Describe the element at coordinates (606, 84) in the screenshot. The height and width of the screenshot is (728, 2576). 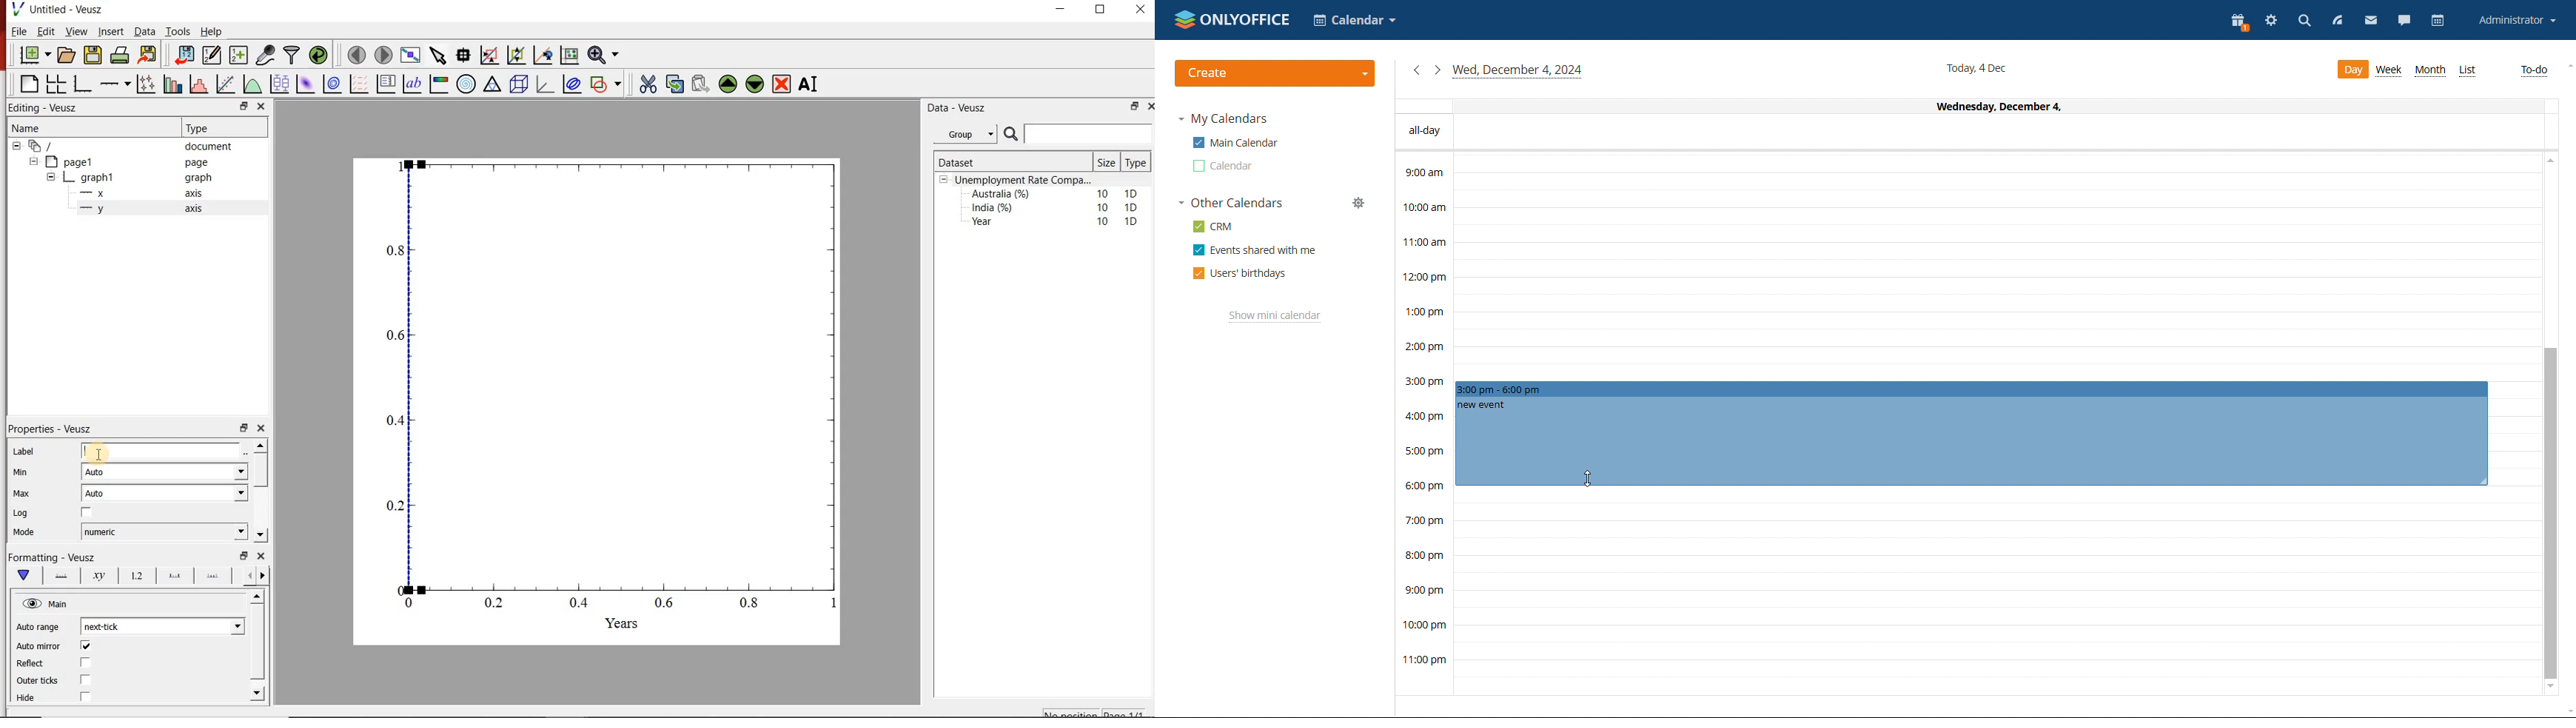
I see `add a shapes` at that location.